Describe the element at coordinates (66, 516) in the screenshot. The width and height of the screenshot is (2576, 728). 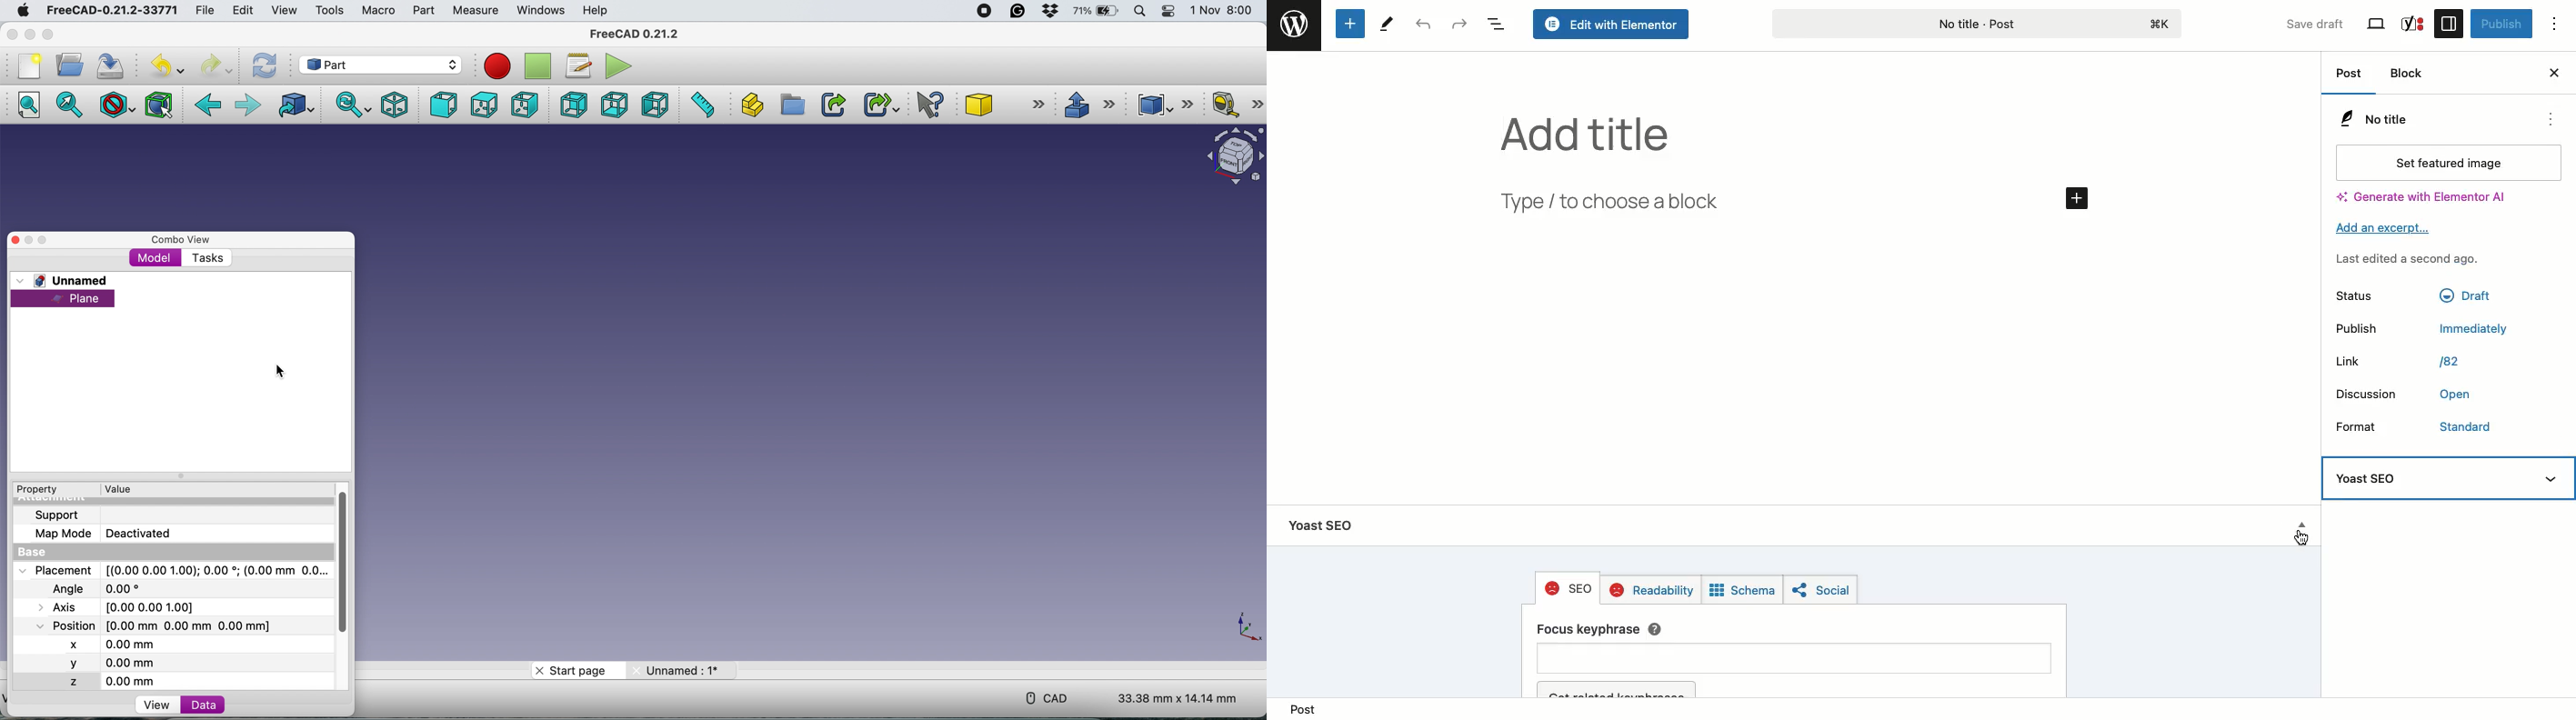
I see `support` at that location.